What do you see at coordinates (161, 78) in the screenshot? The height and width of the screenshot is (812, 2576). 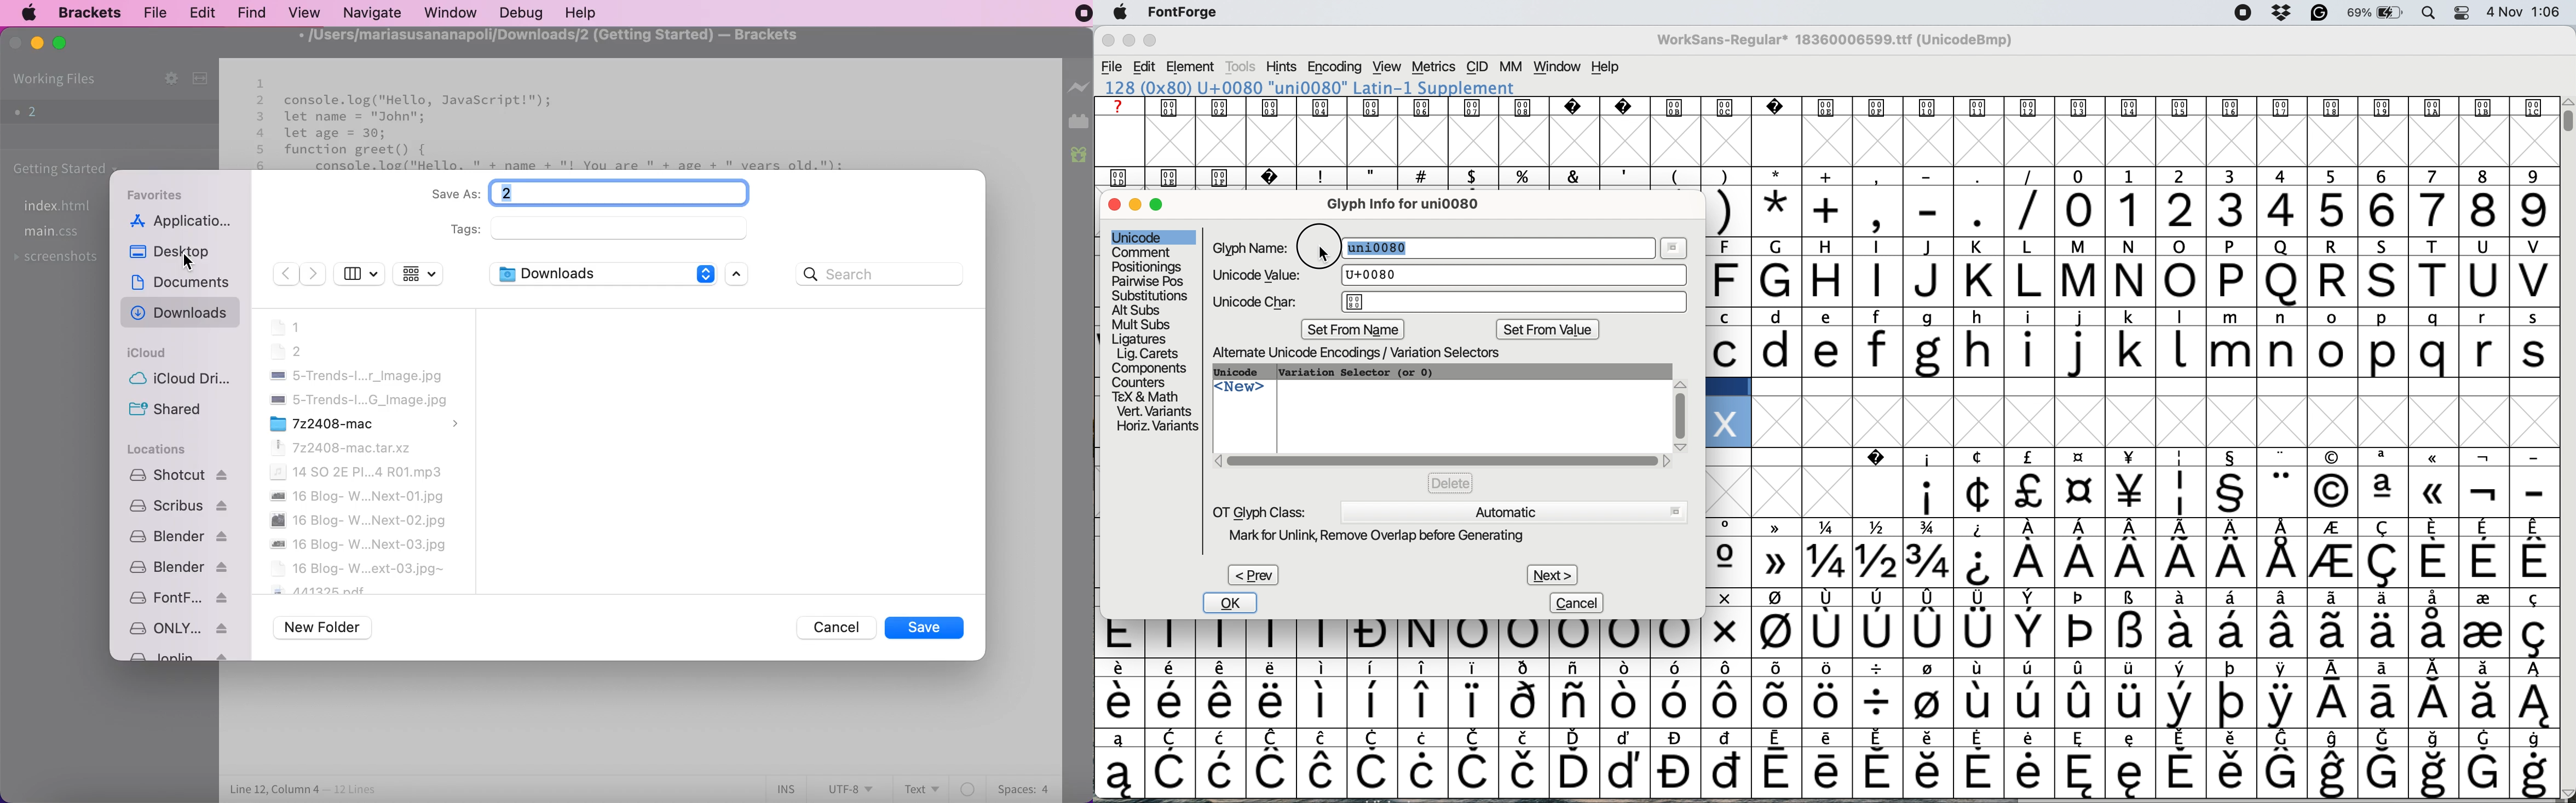 I see `configure working sets` at bounding box center [161, 78].